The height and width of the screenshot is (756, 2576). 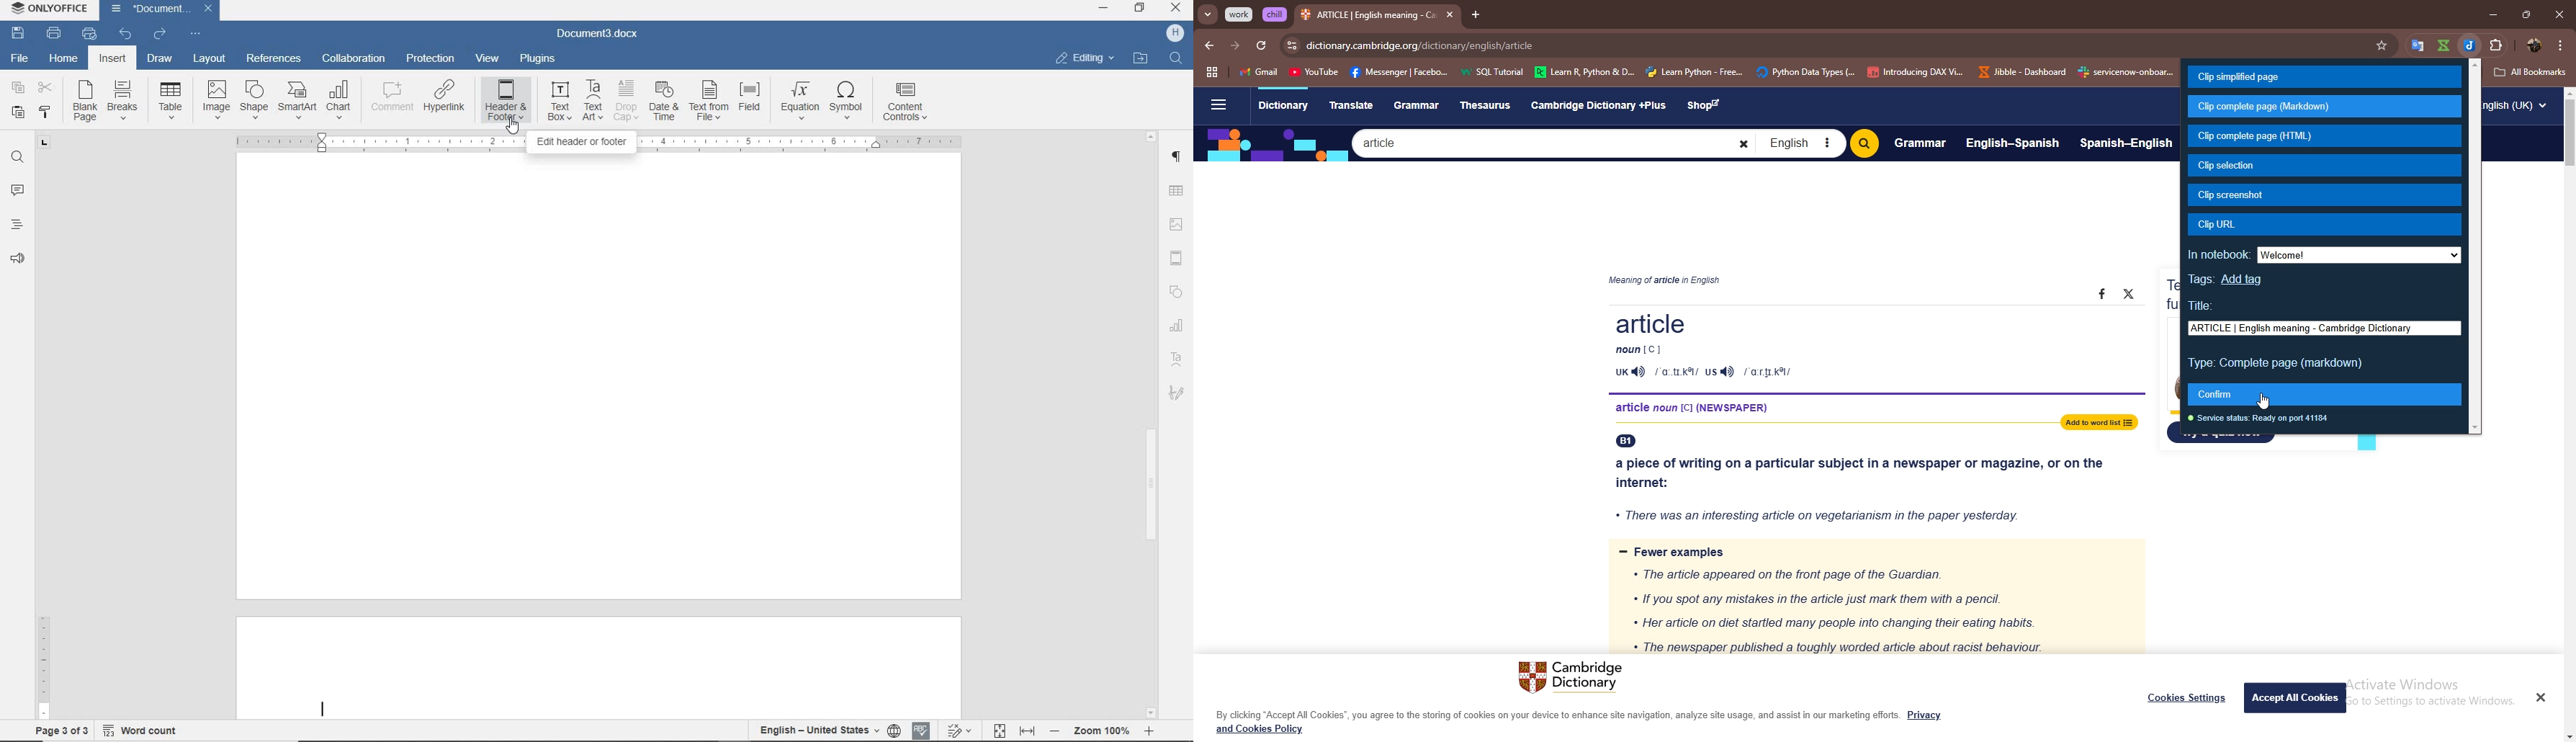 What do you see at coordinates (199, 32) in the screenshot?
I see `Customize quick access toolbar` at bounding box center [199, 32].